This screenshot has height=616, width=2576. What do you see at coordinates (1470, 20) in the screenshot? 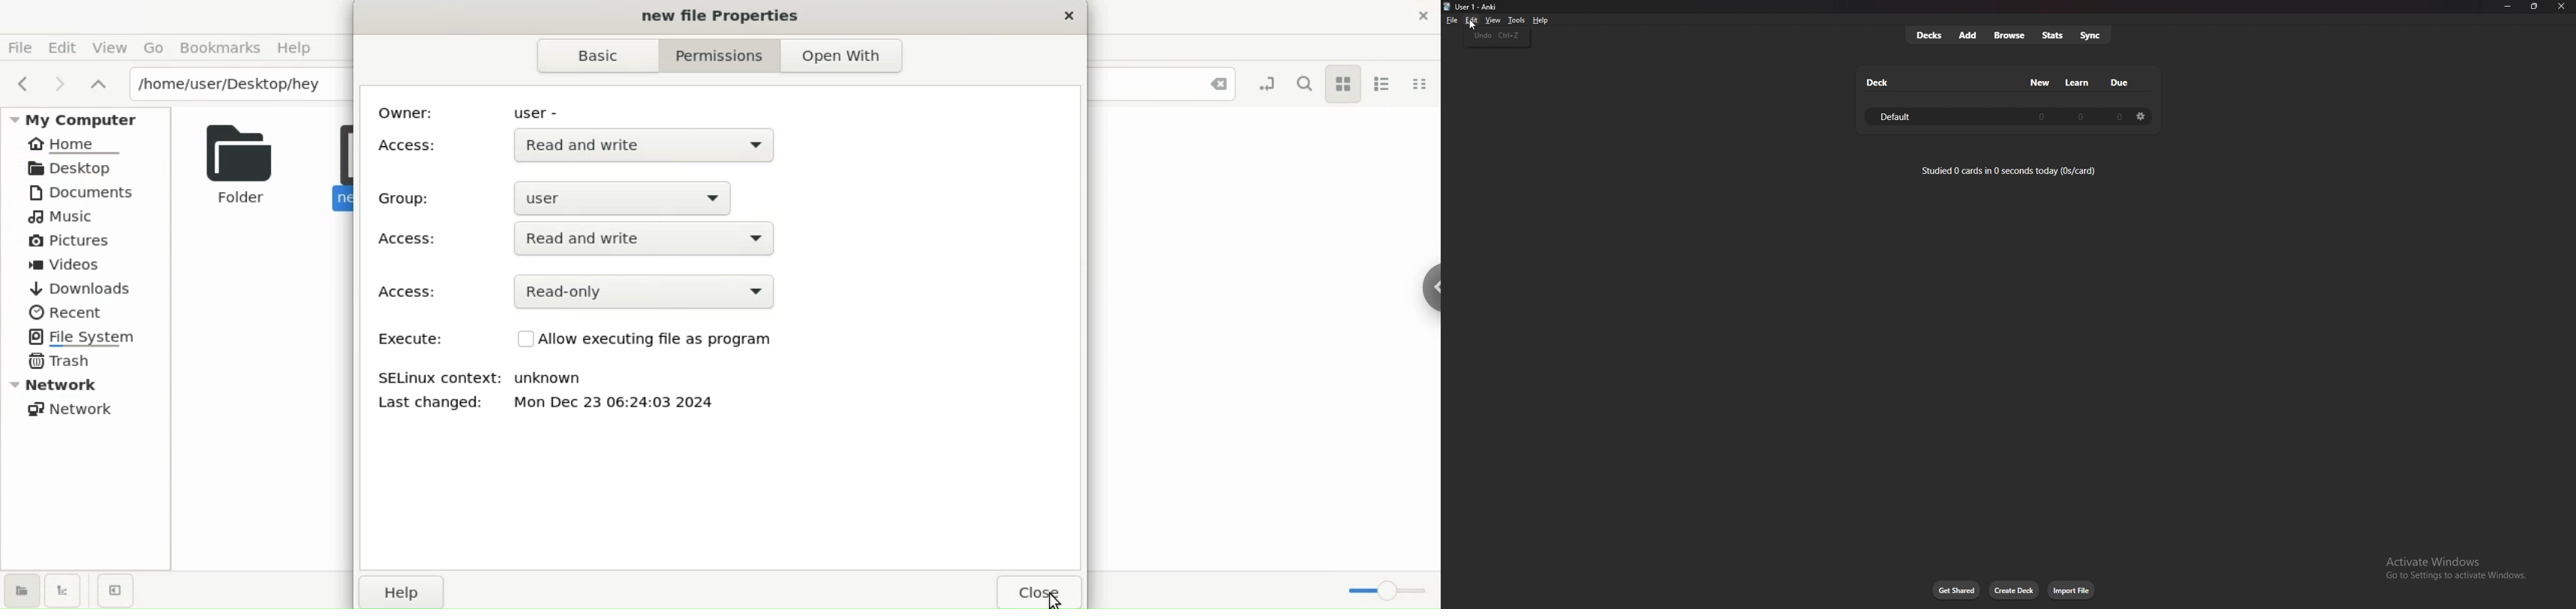
I see `edit` at bounding box center [1470, 20].